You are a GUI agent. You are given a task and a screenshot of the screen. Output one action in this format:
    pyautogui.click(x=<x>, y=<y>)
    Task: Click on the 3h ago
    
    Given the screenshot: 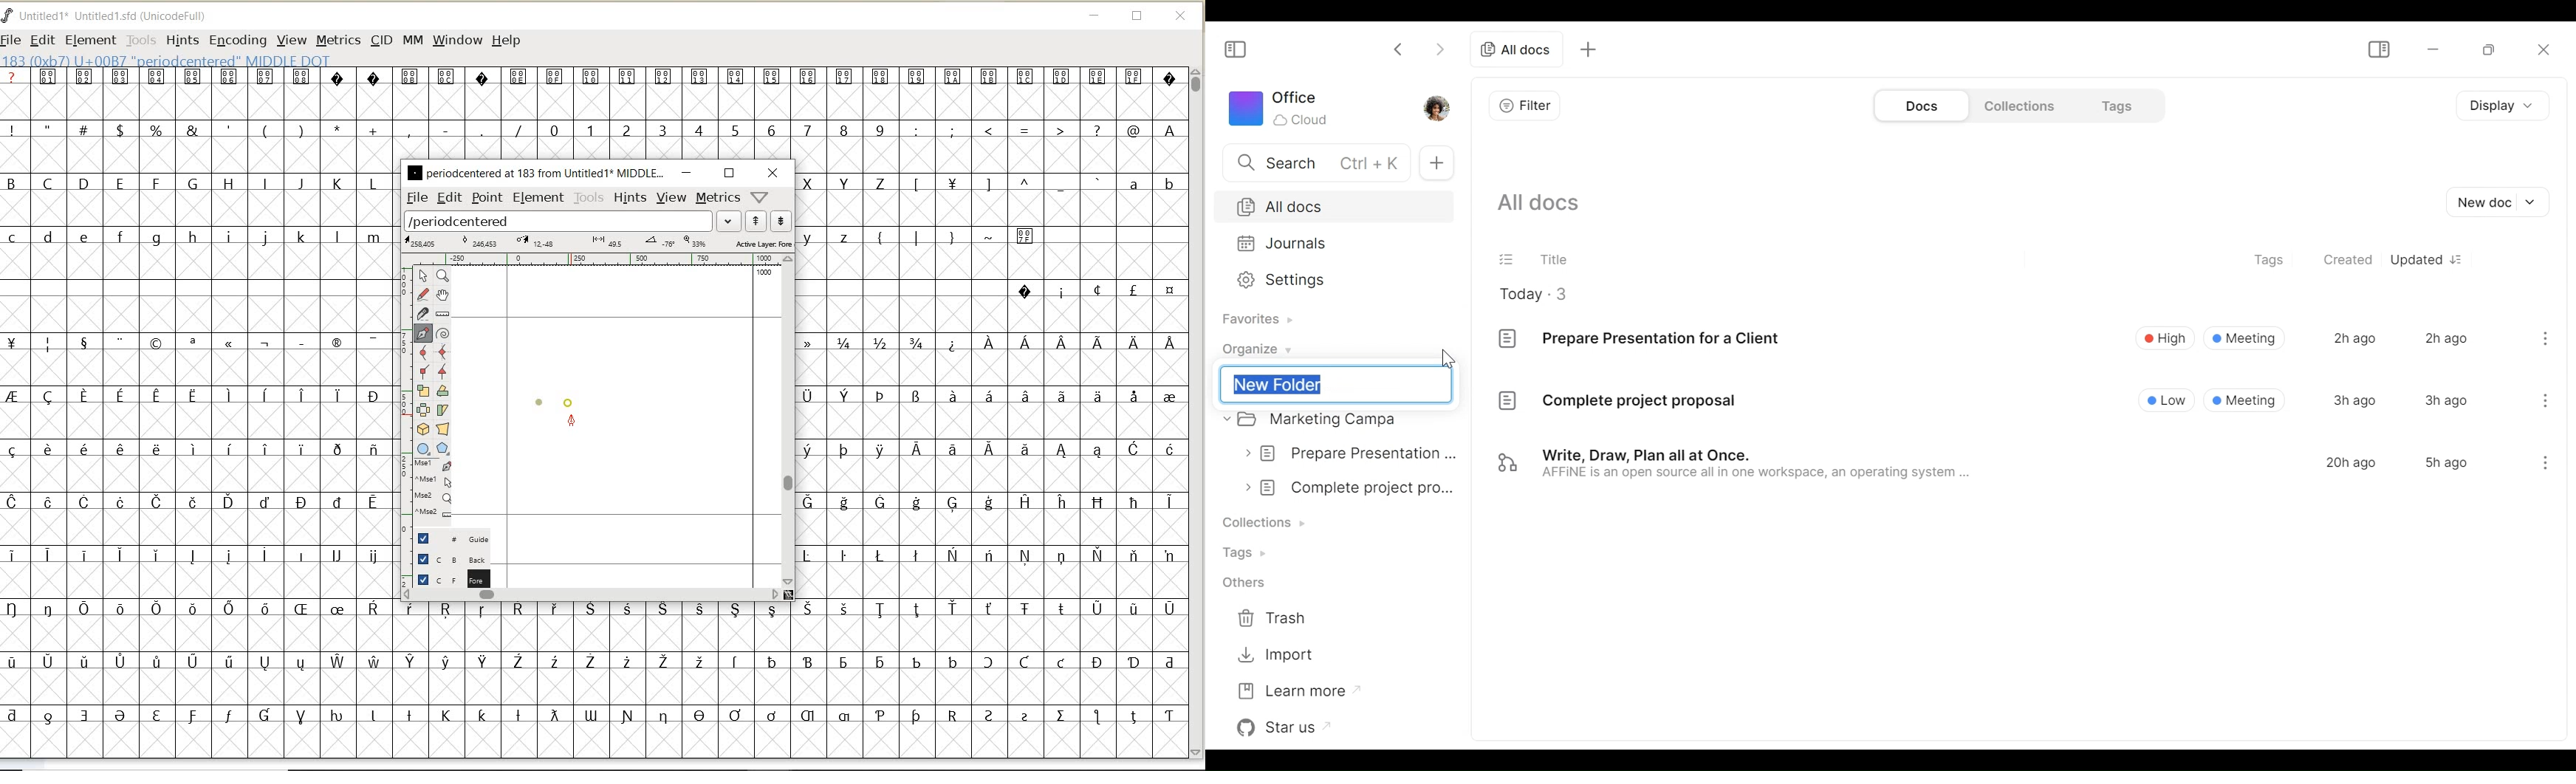 What is the action you would take?
    pyautogui.click(x=2355, y=400)
    